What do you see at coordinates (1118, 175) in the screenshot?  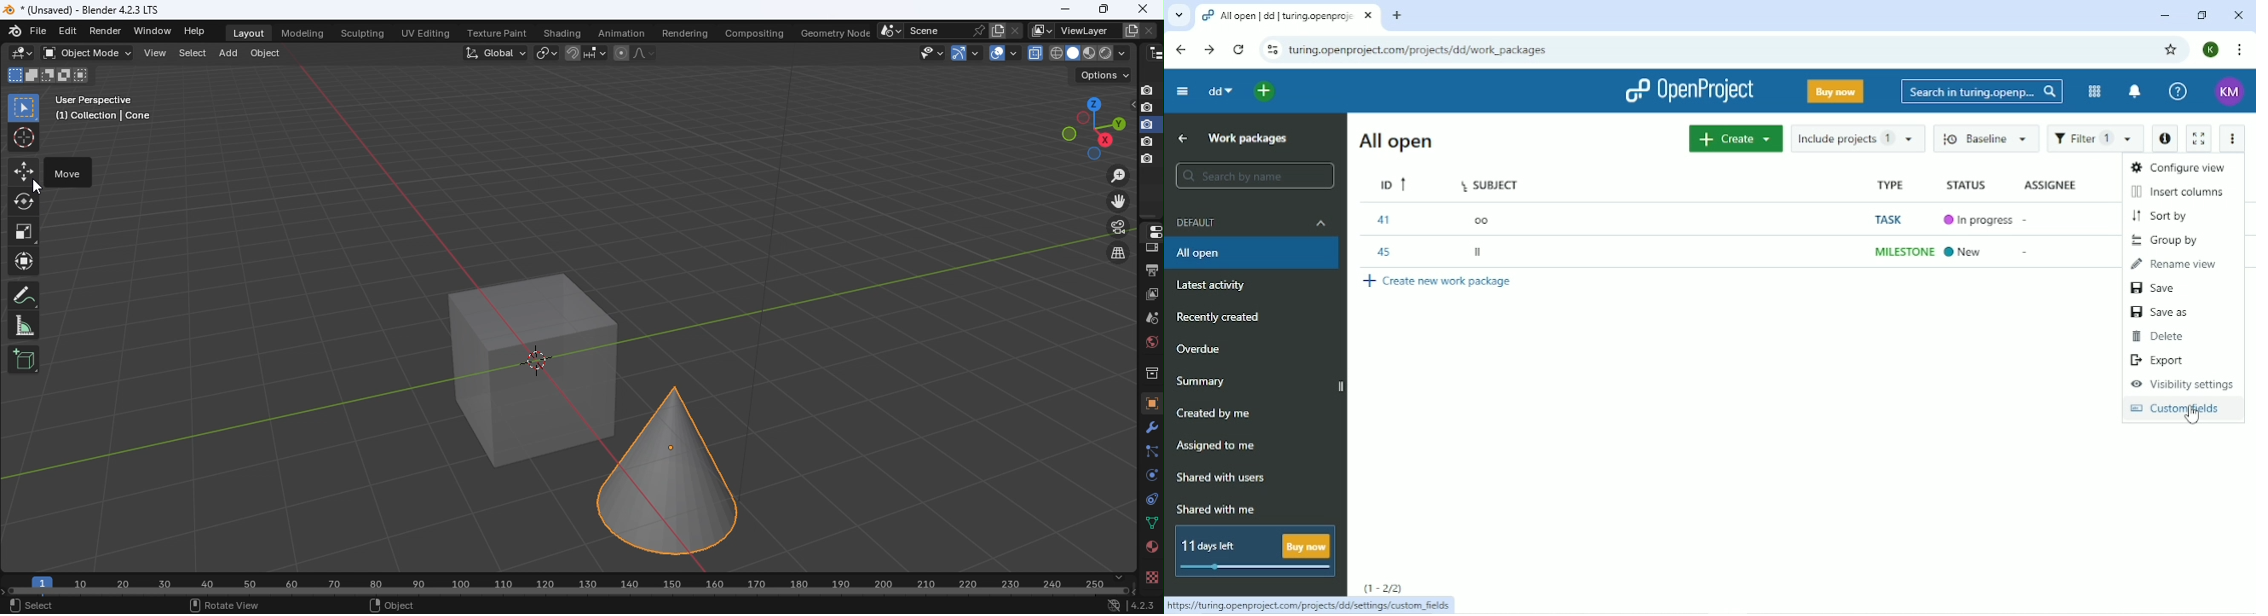 I see `Zoon in or out in the view` at bounding box center [1118, 175].